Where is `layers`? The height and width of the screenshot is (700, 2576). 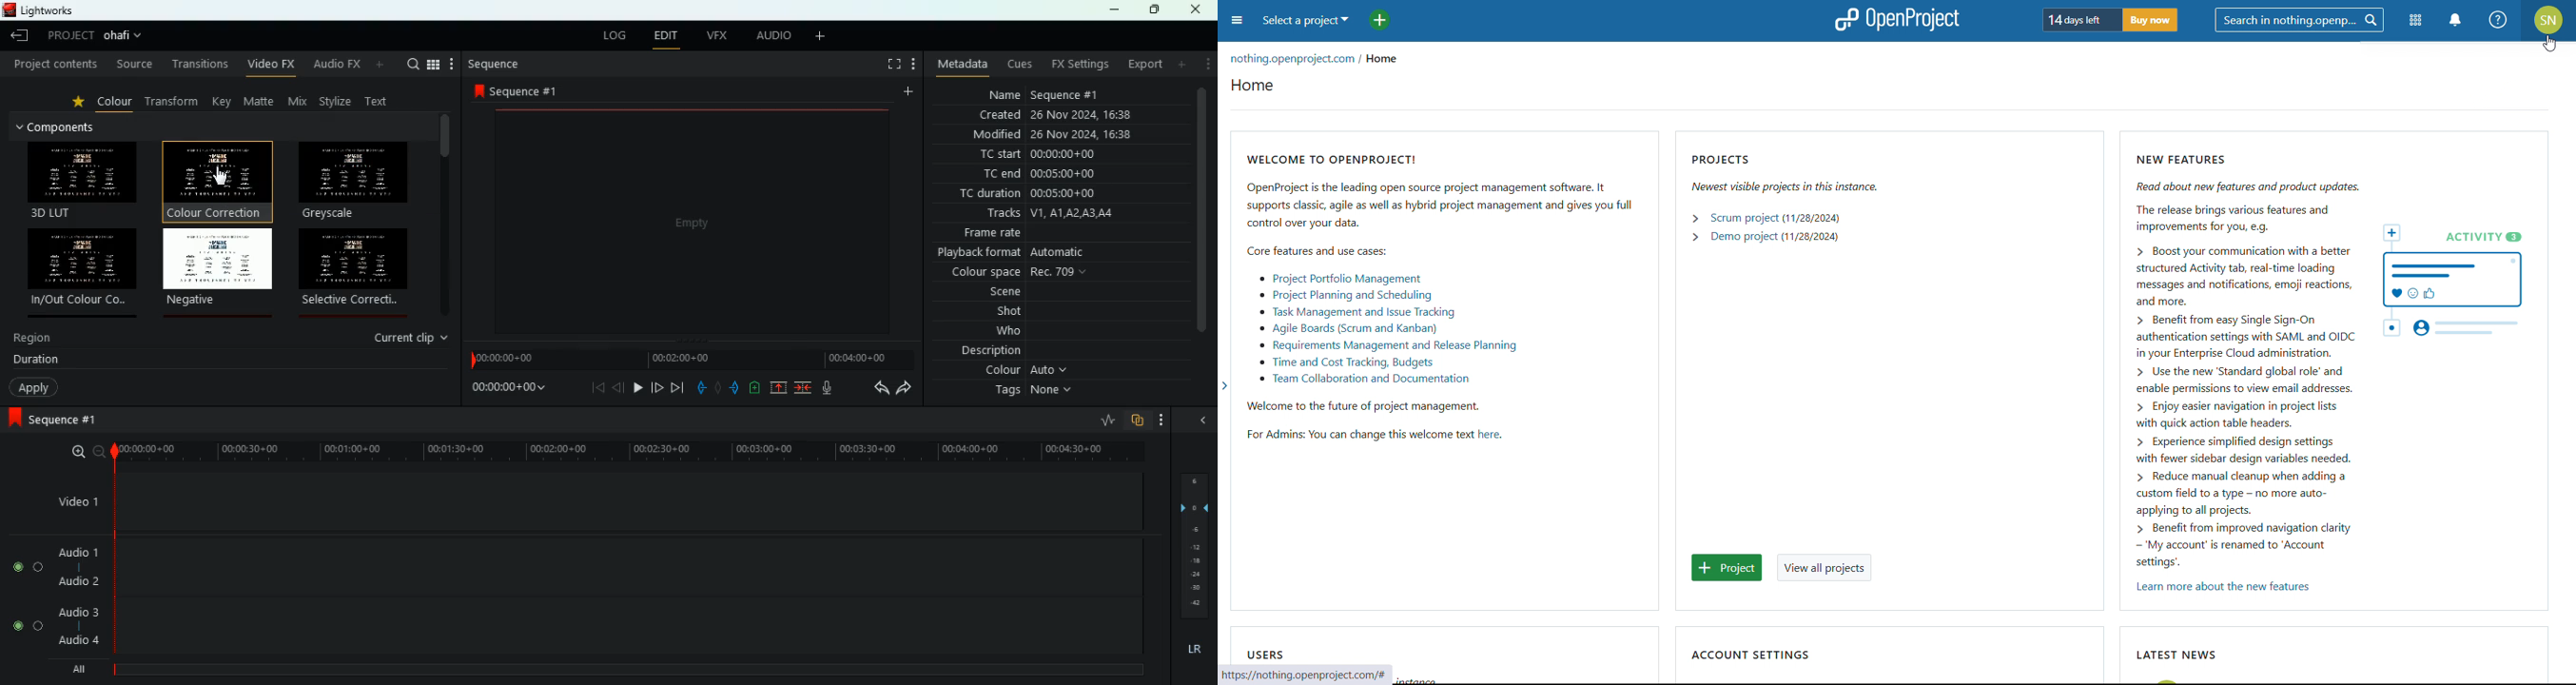 layers is located at coordinates (1193, 547).